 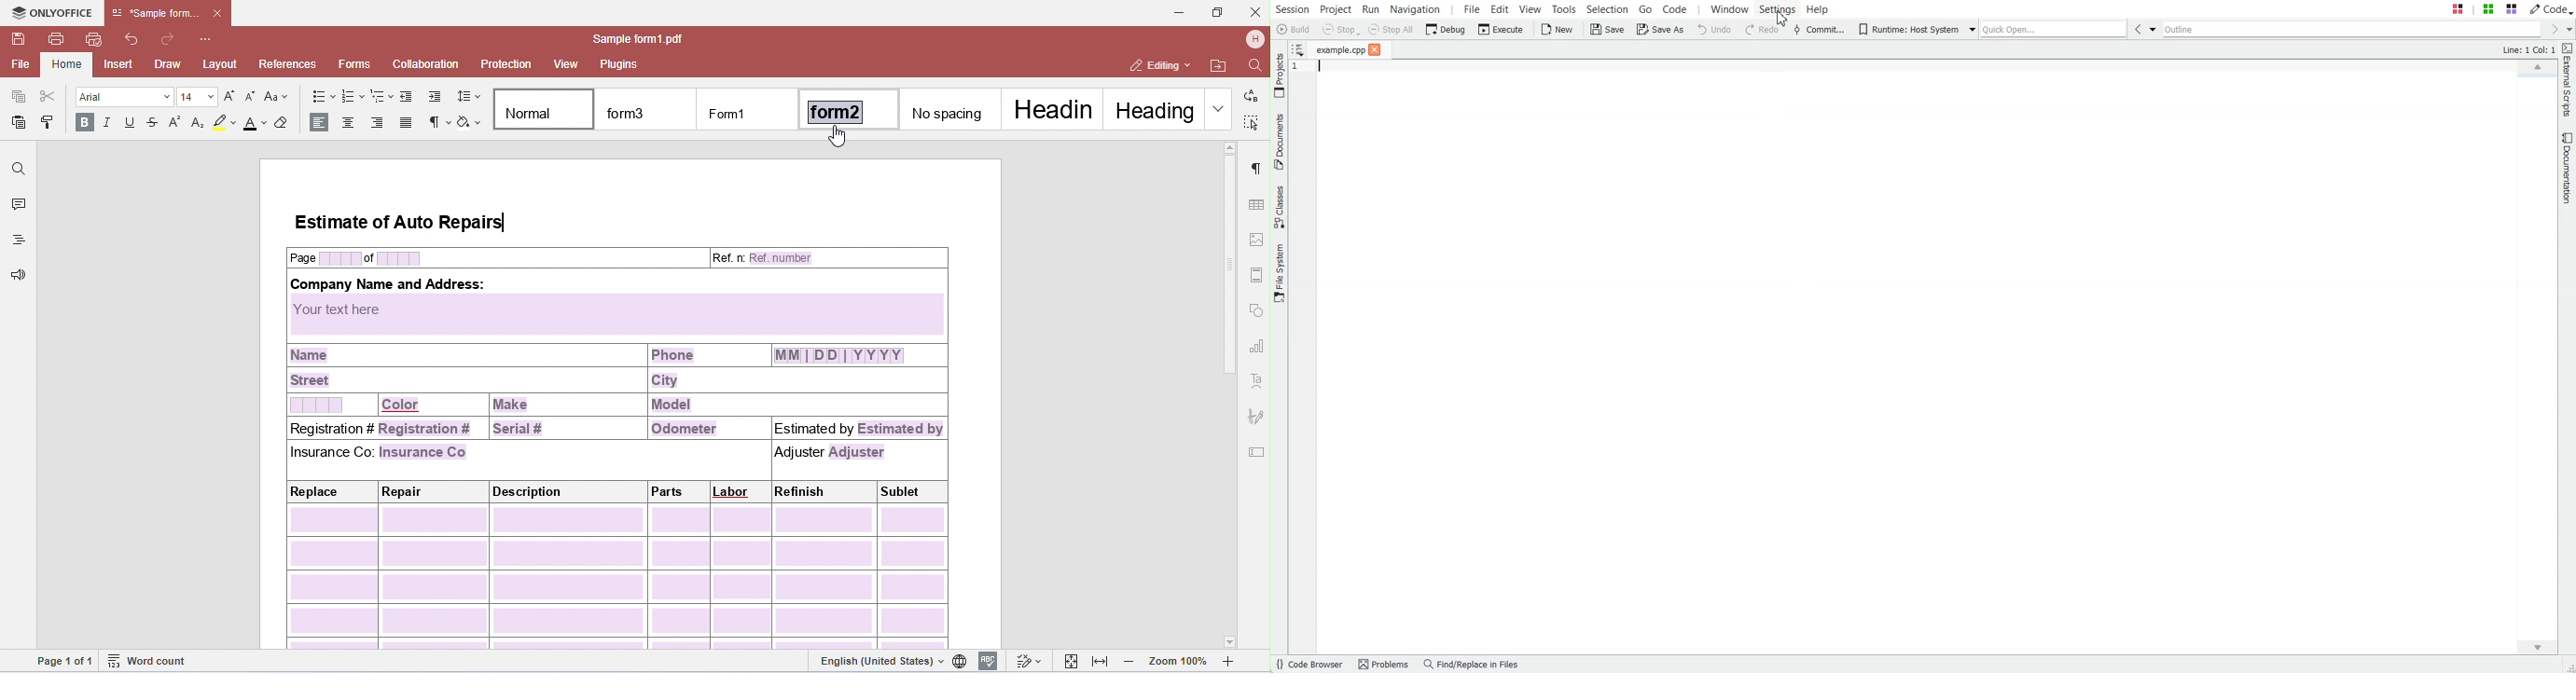 I want to click on Run, so click(x=1371, y=8).